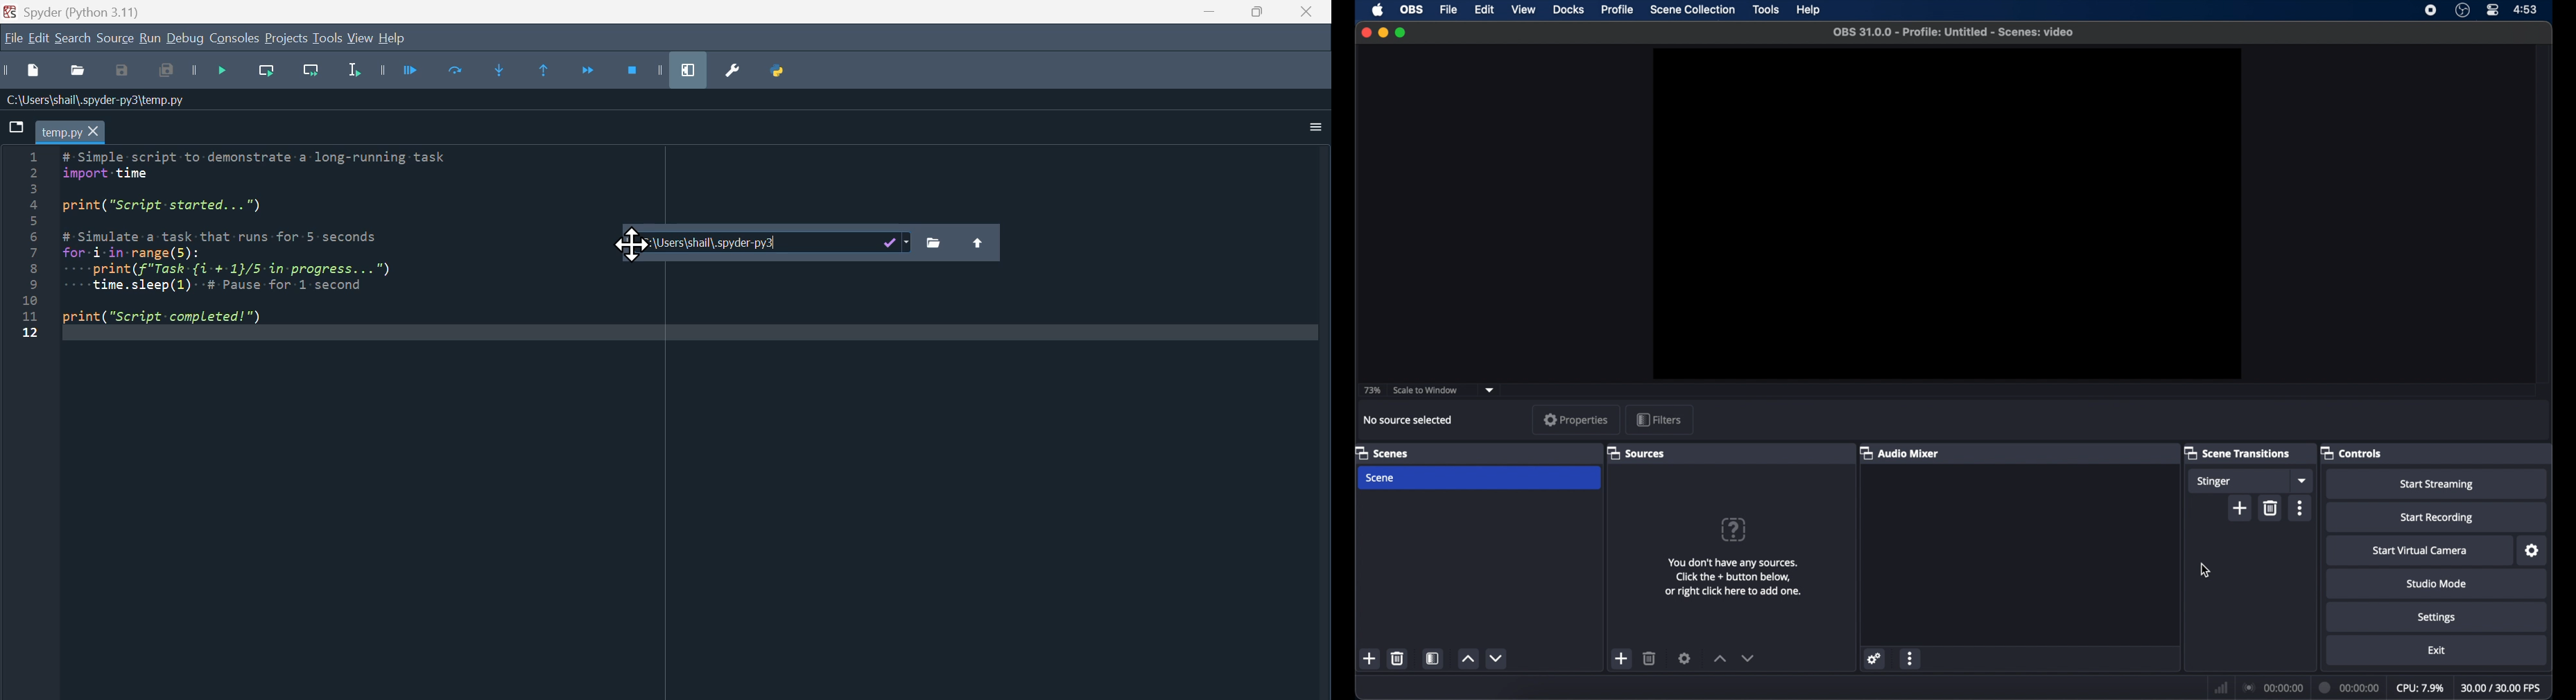 This screenshot has width=2576, height=700. I want to click on question mark, so click(1735, 530).